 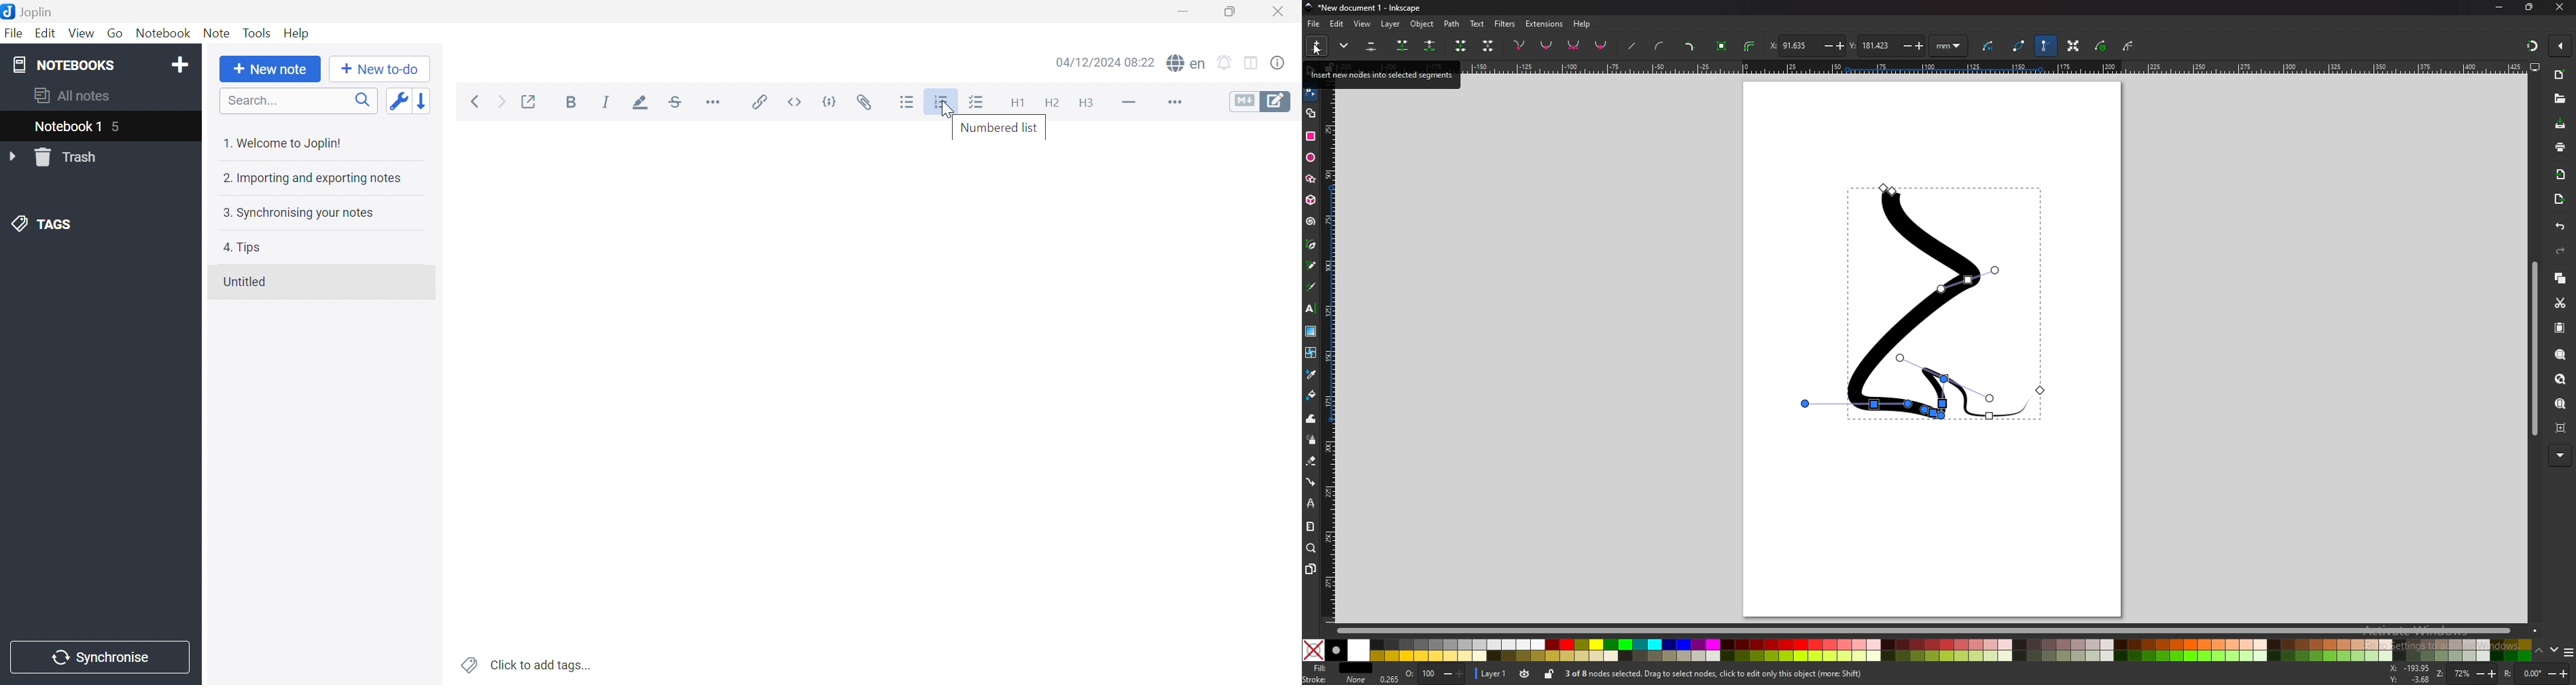 I want to click on Toggle reverse order field, so click(x=398, y=101).